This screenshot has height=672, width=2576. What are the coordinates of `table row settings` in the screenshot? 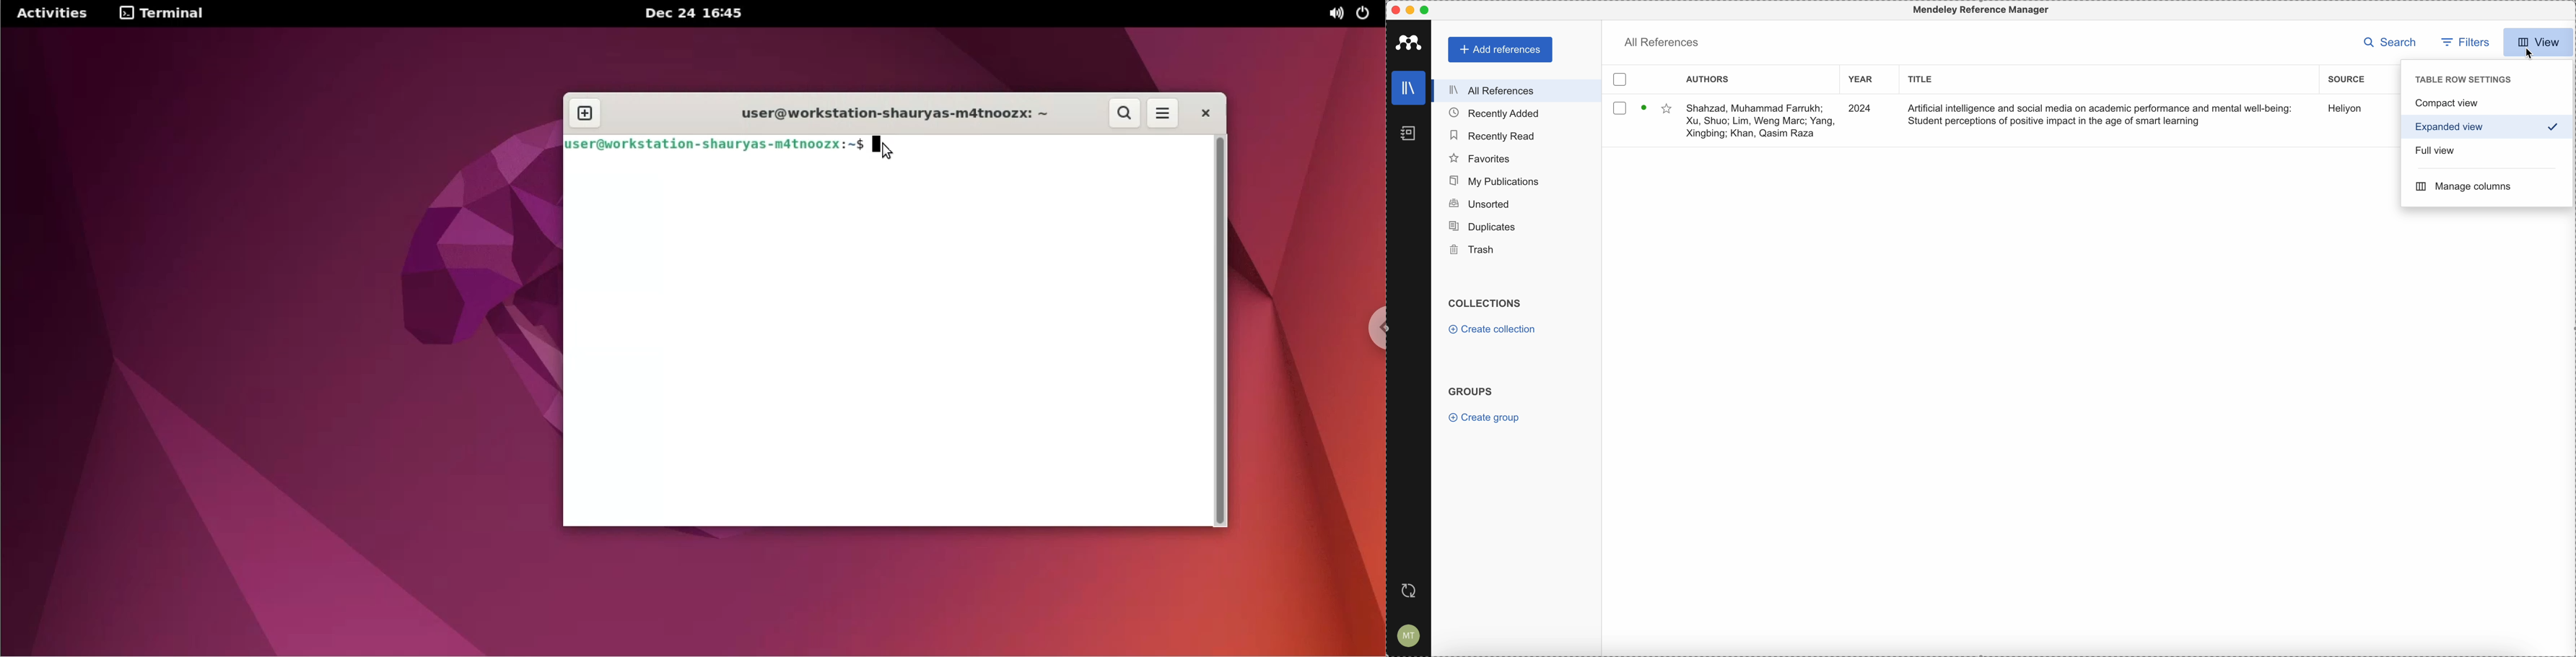 It's located at (2462, 80).